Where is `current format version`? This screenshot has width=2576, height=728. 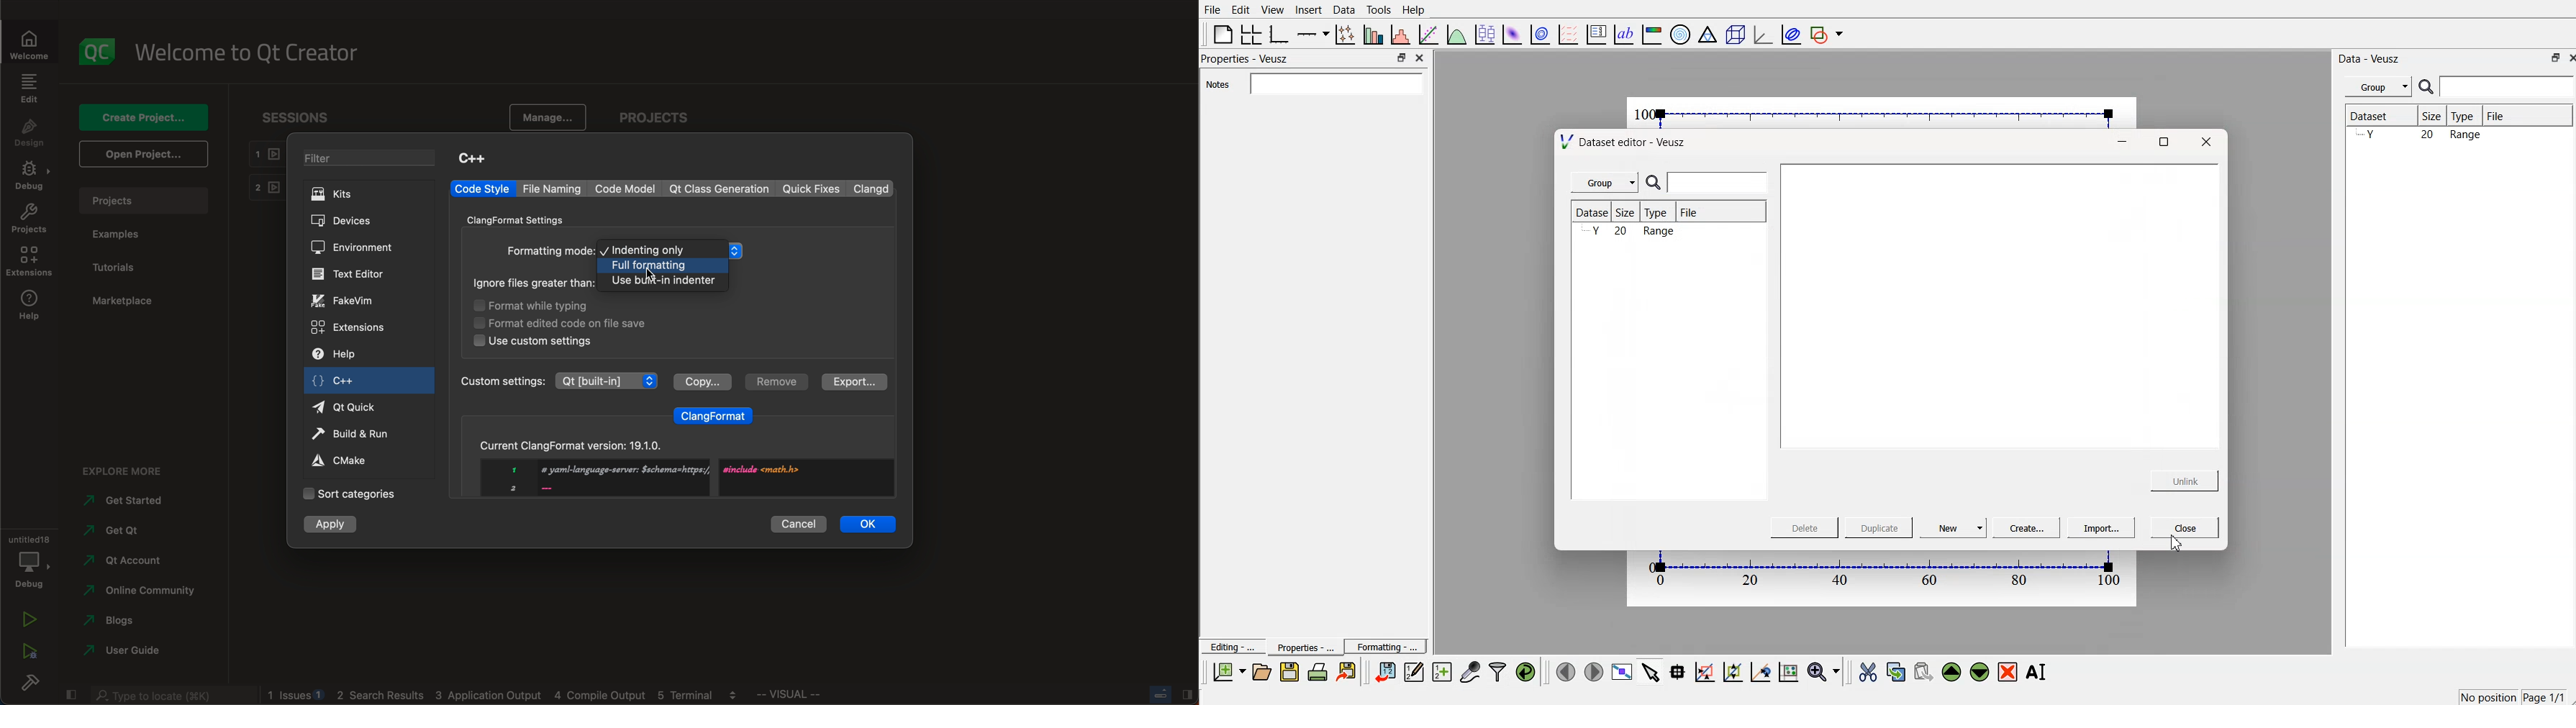 current format version is located at coordinates (675, 463).